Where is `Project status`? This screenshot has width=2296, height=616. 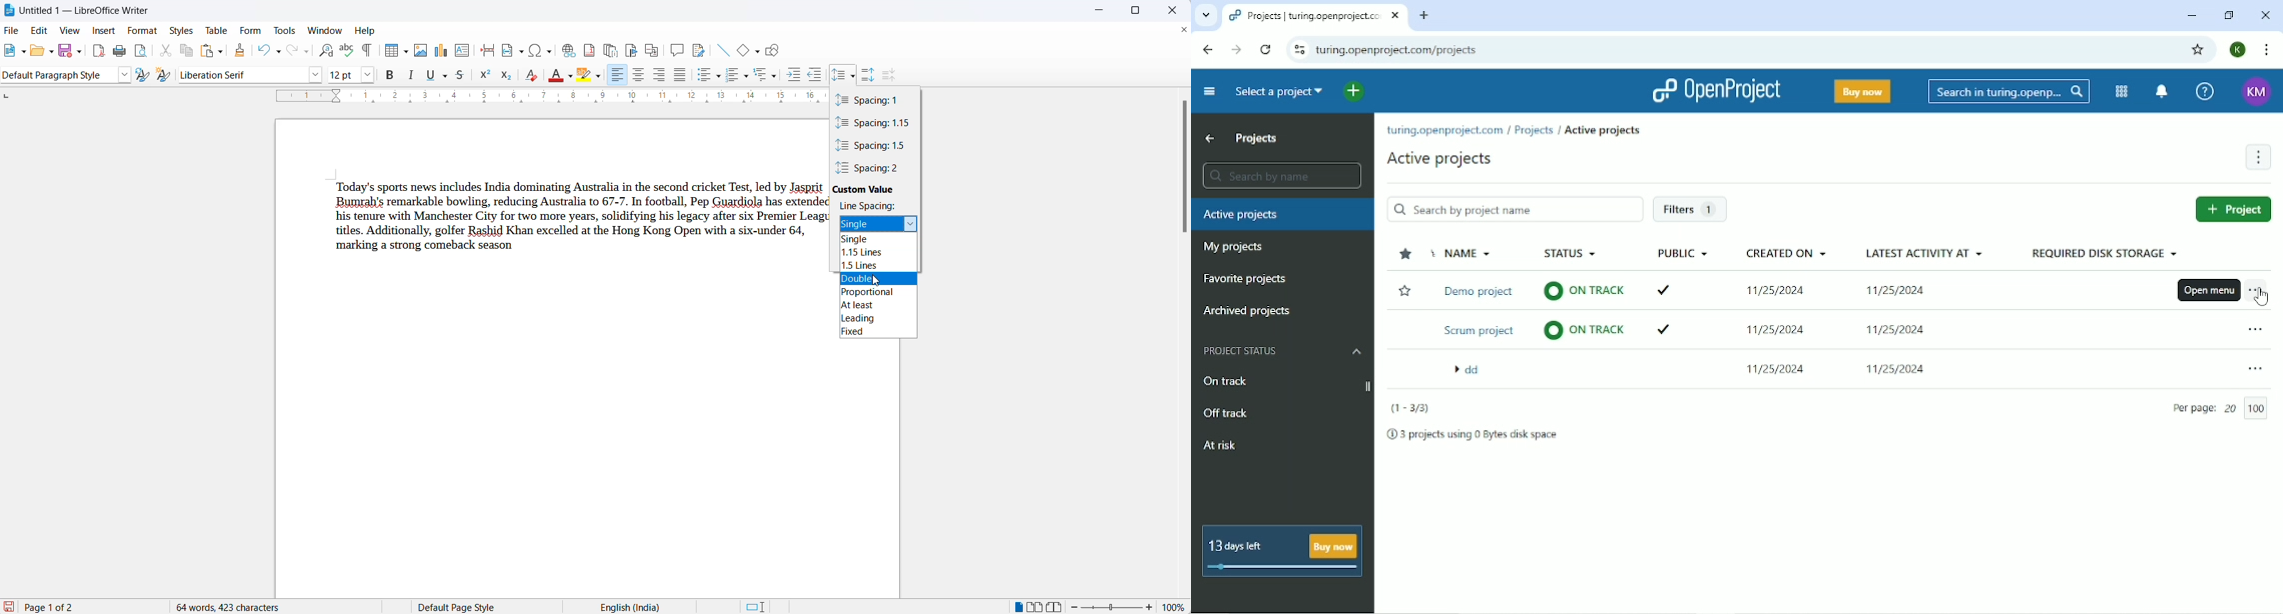 Project status is located at coordinates (1282, 350).